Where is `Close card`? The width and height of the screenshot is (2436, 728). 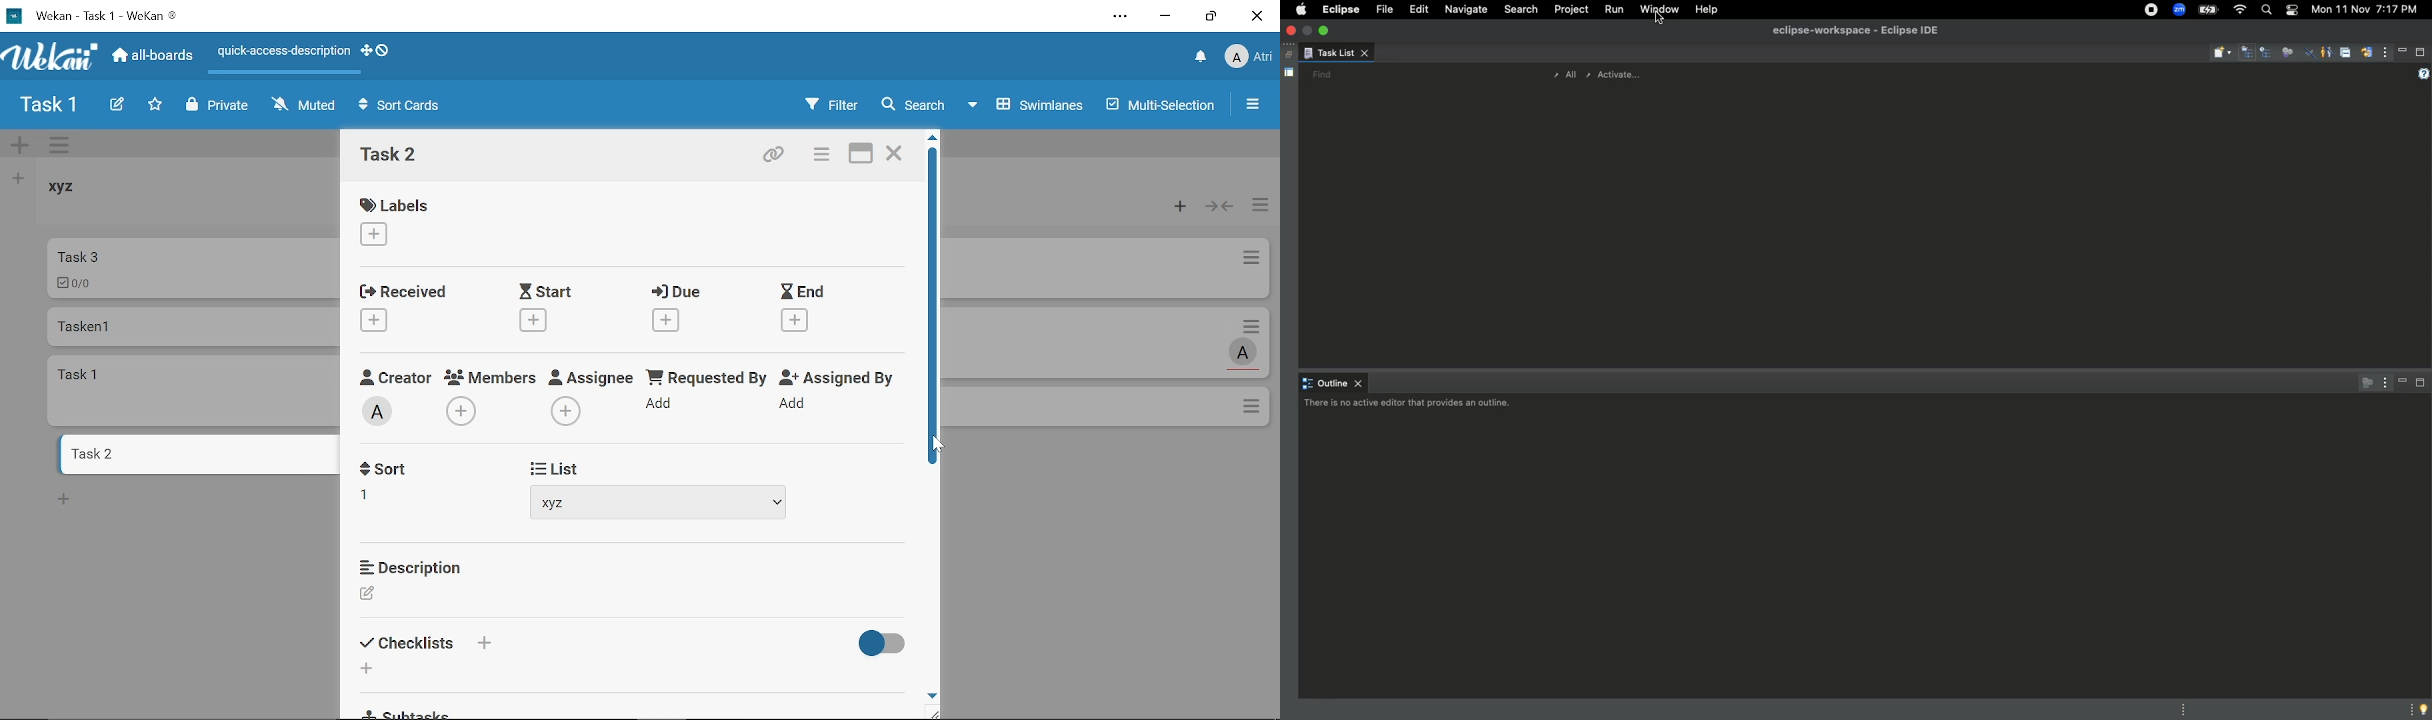
Close card is located at coordinates (896, 156).